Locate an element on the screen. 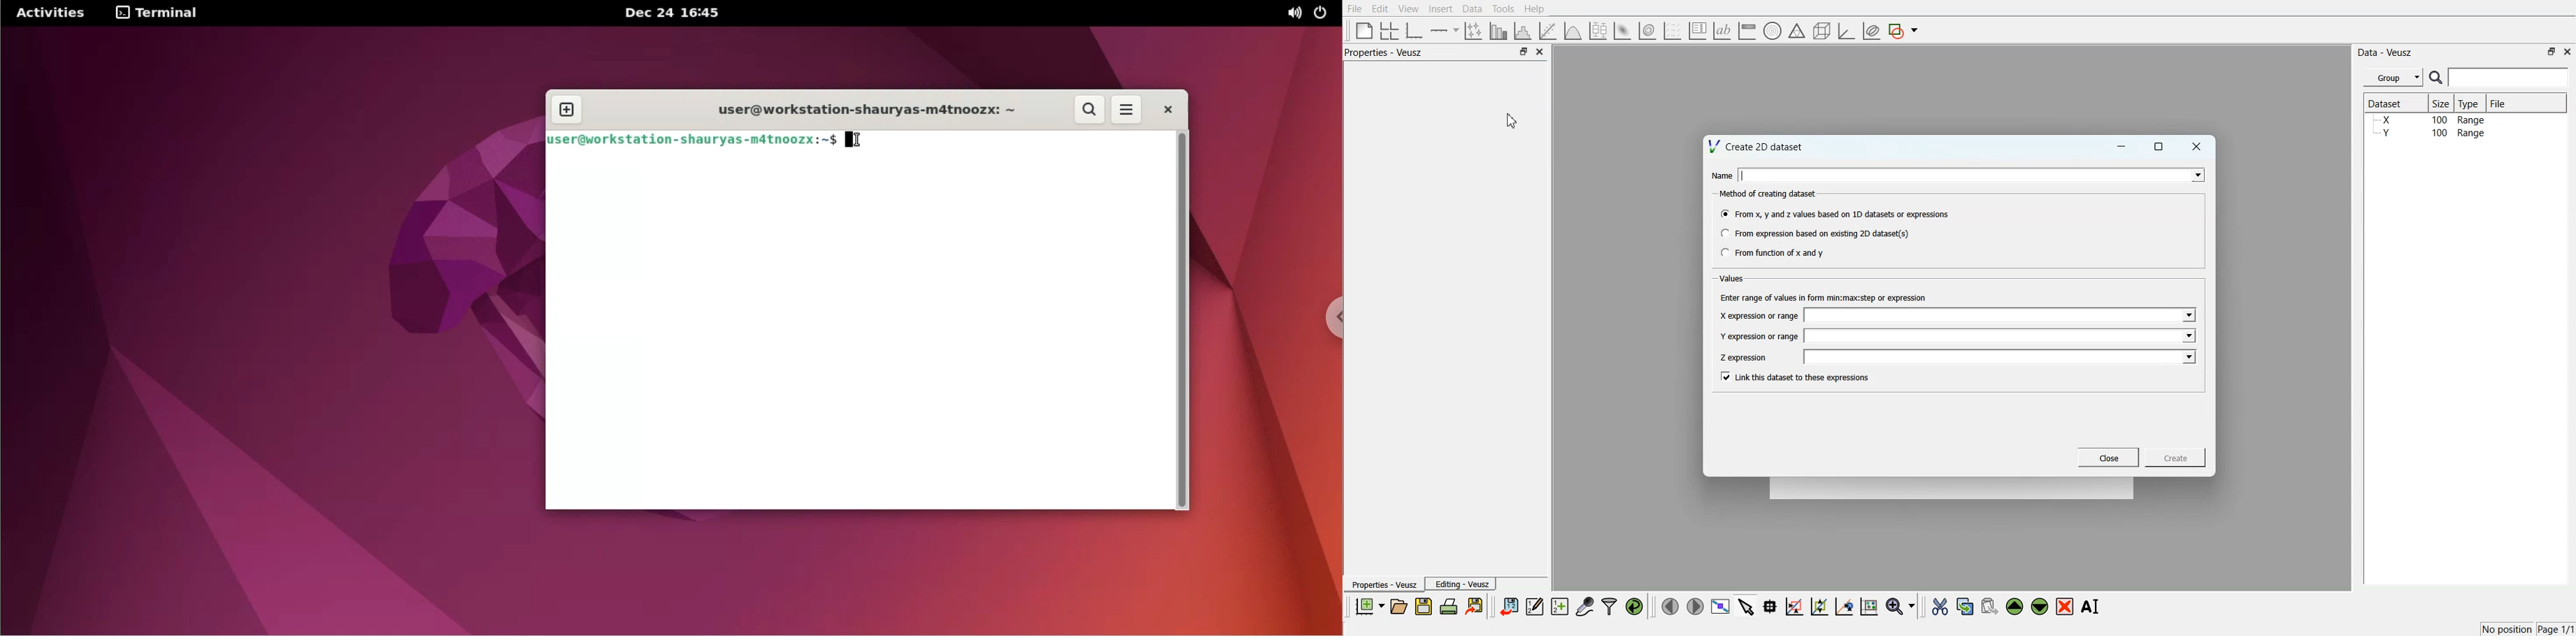  Value is located at coordinates (1733, 278).